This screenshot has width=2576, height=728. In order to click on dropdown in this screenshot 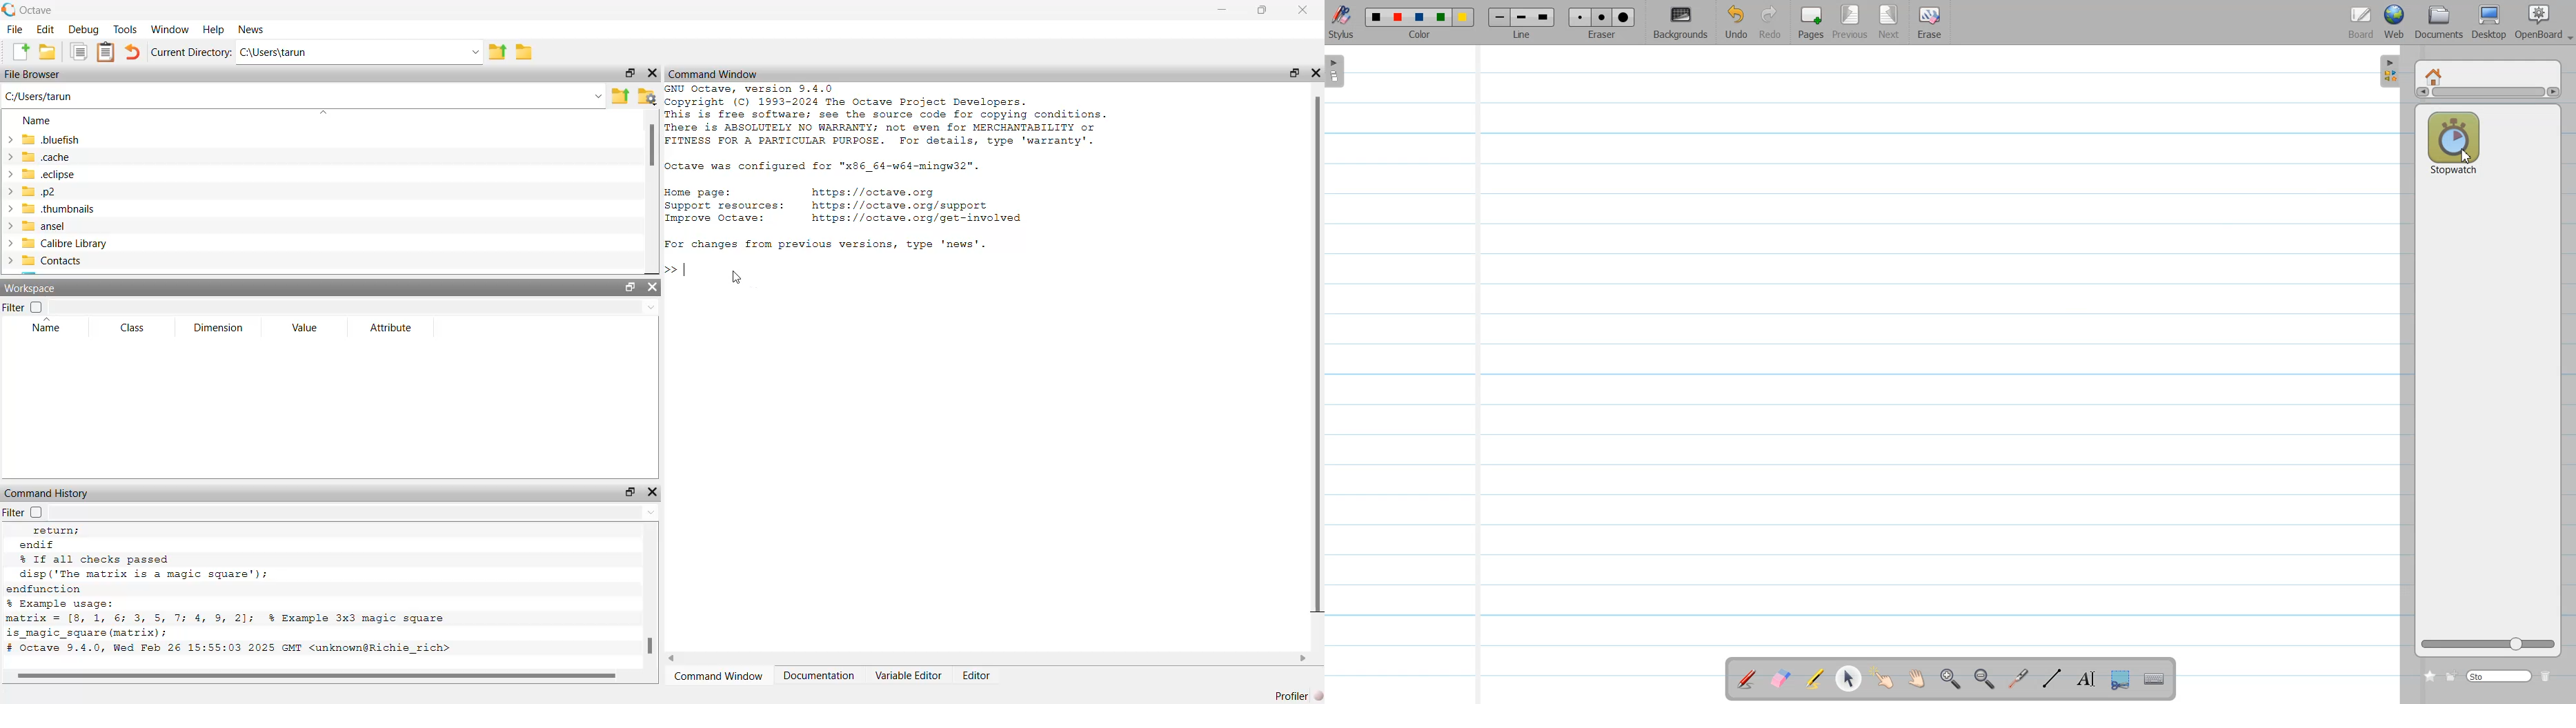, I will do `click(650, 307)`.